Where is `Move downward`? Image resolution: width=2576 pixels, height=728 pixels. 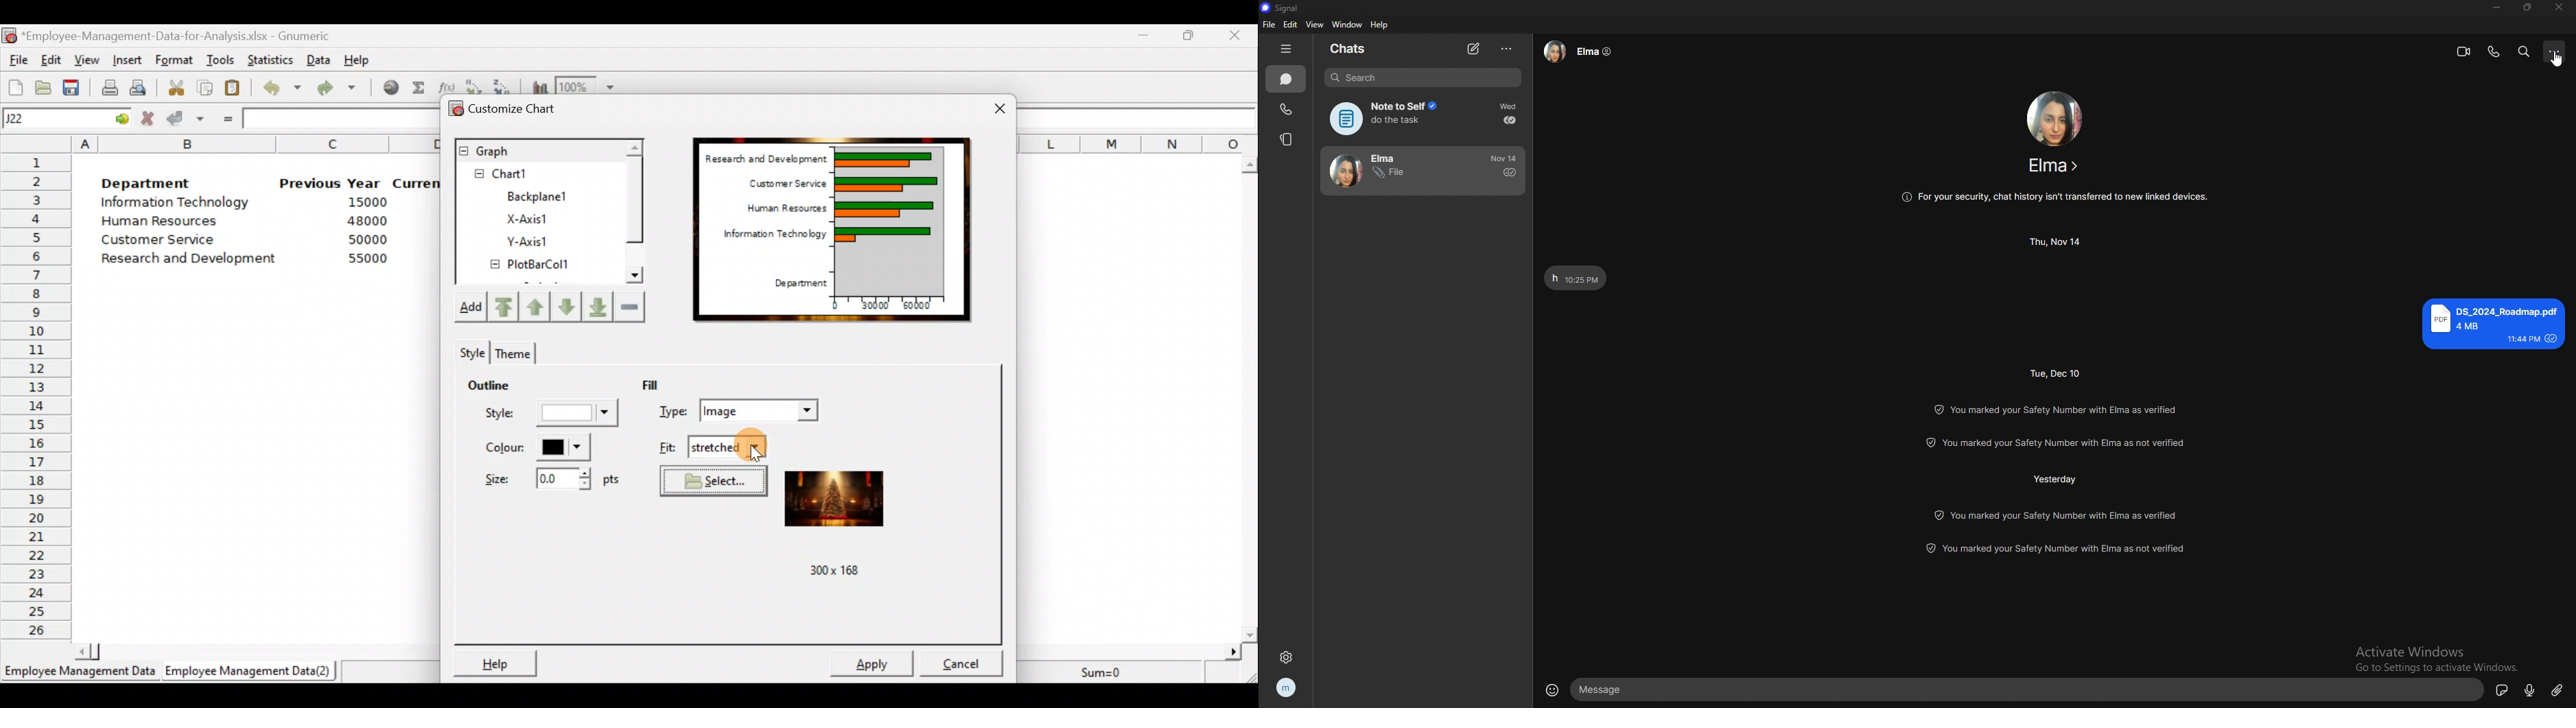 Move downward is located at coordinates (595, 304).